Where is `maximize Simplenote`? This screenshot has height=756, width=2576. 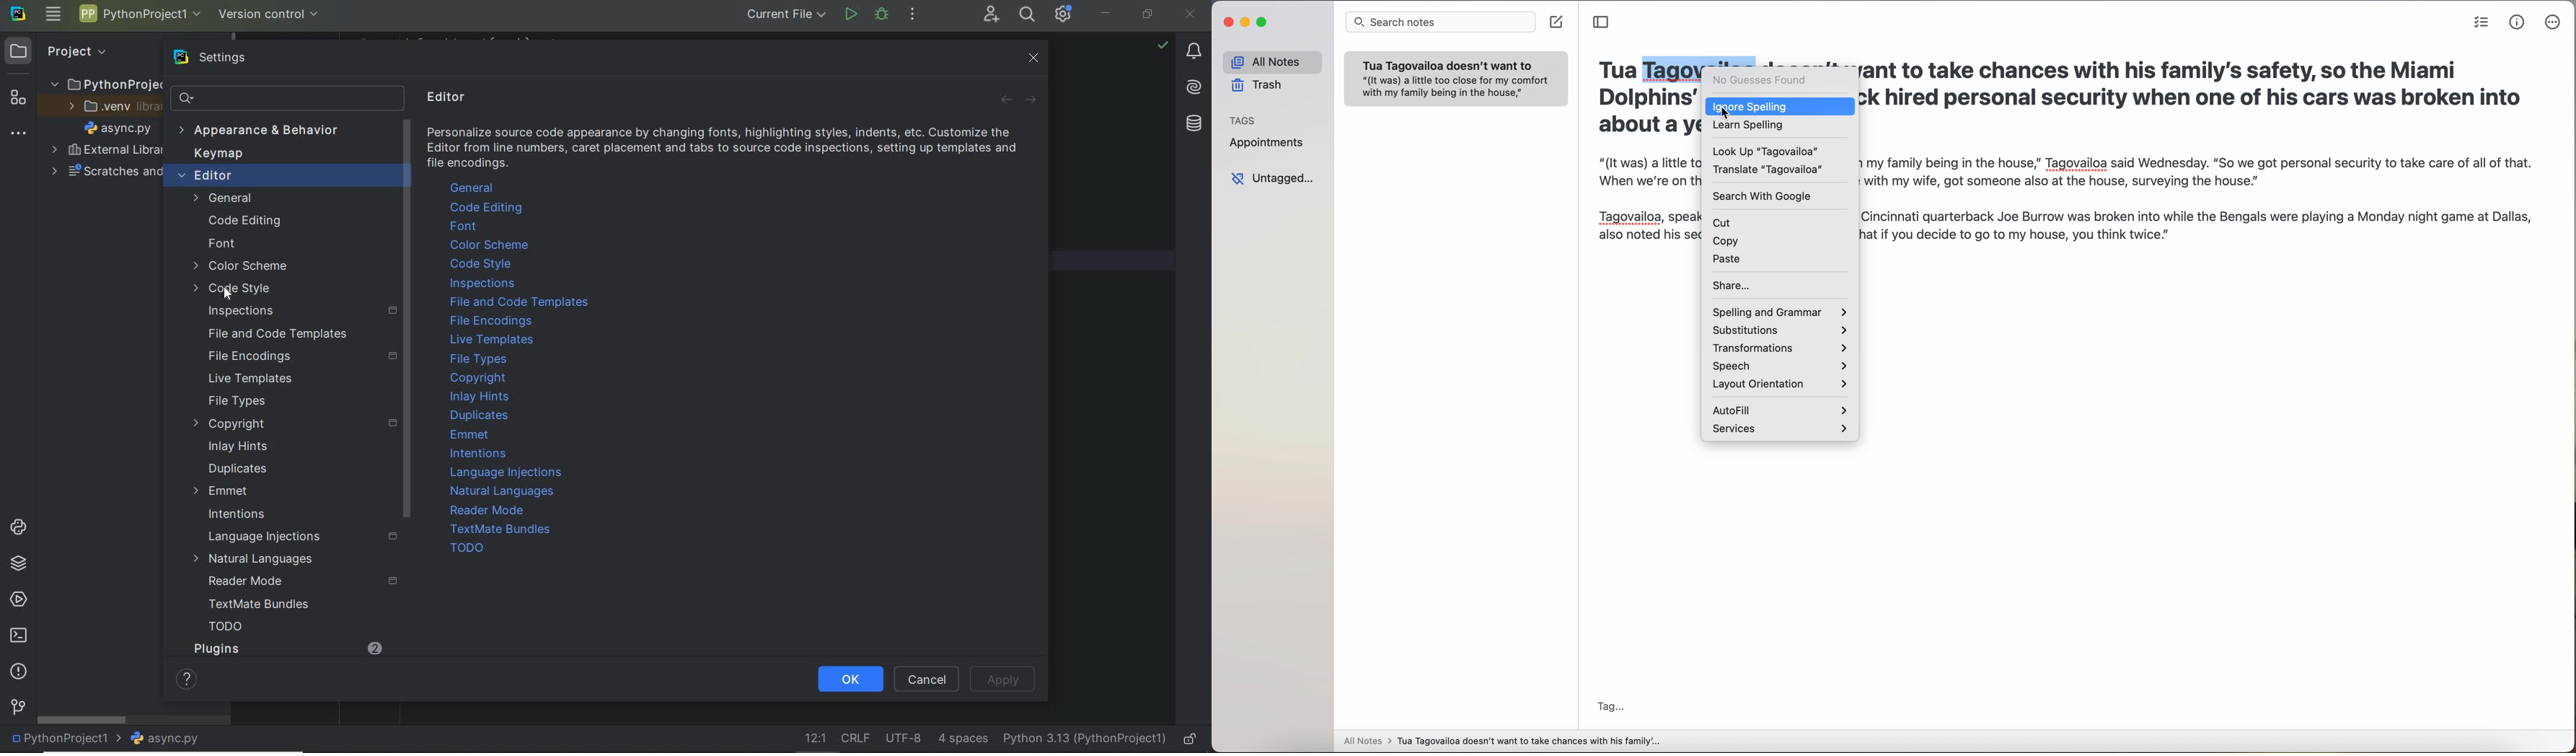 maximize Simplenote is located at coordinates (1264, 22).